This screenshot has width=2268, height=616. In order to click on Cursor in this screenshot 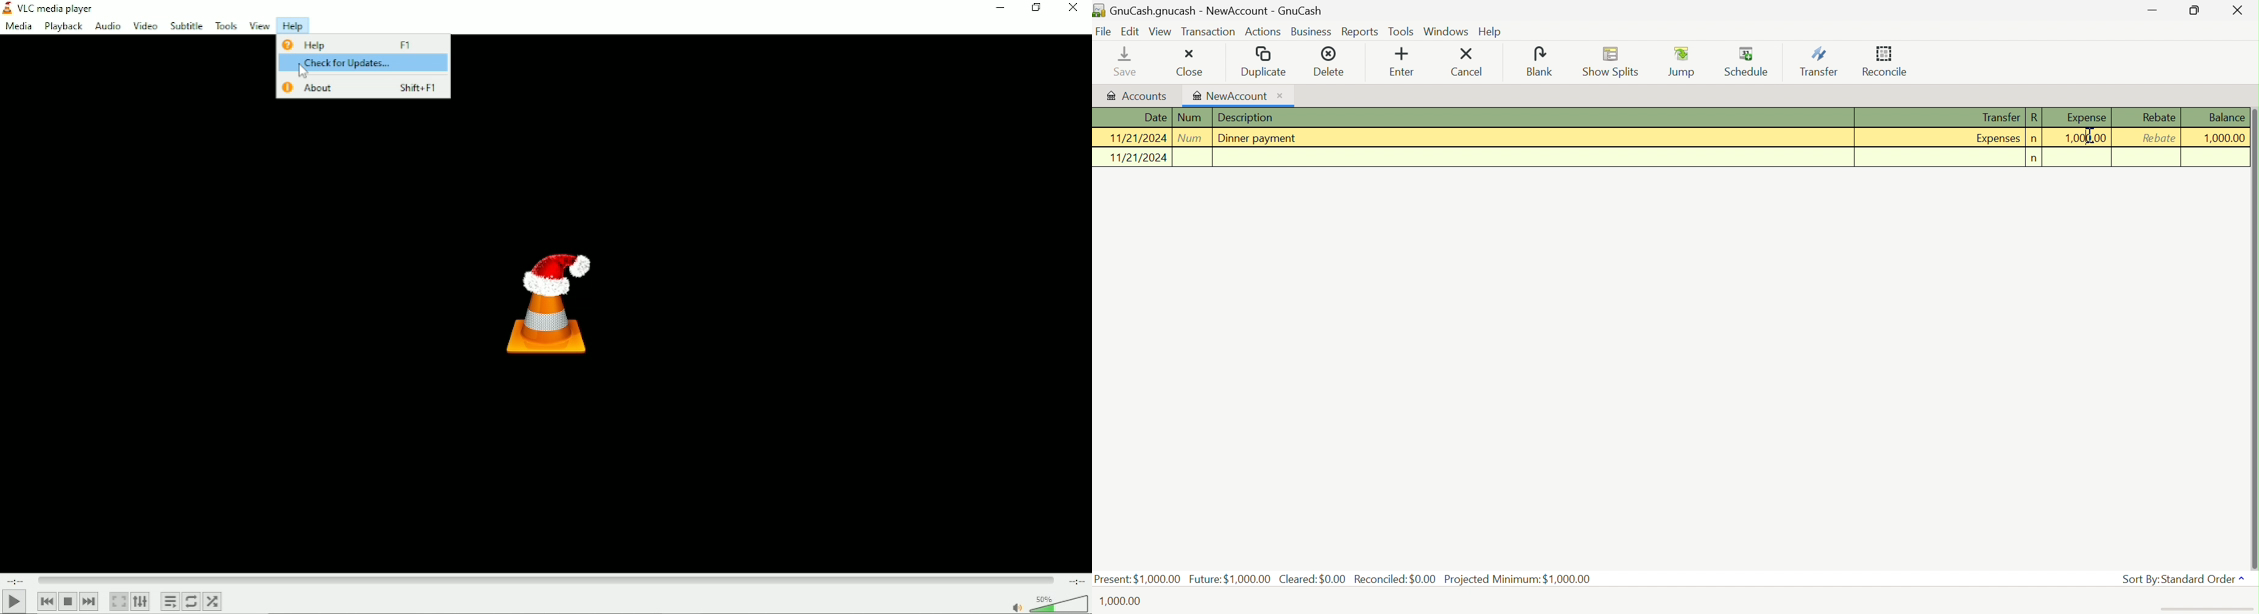, I will do `click(2090, 136)`.